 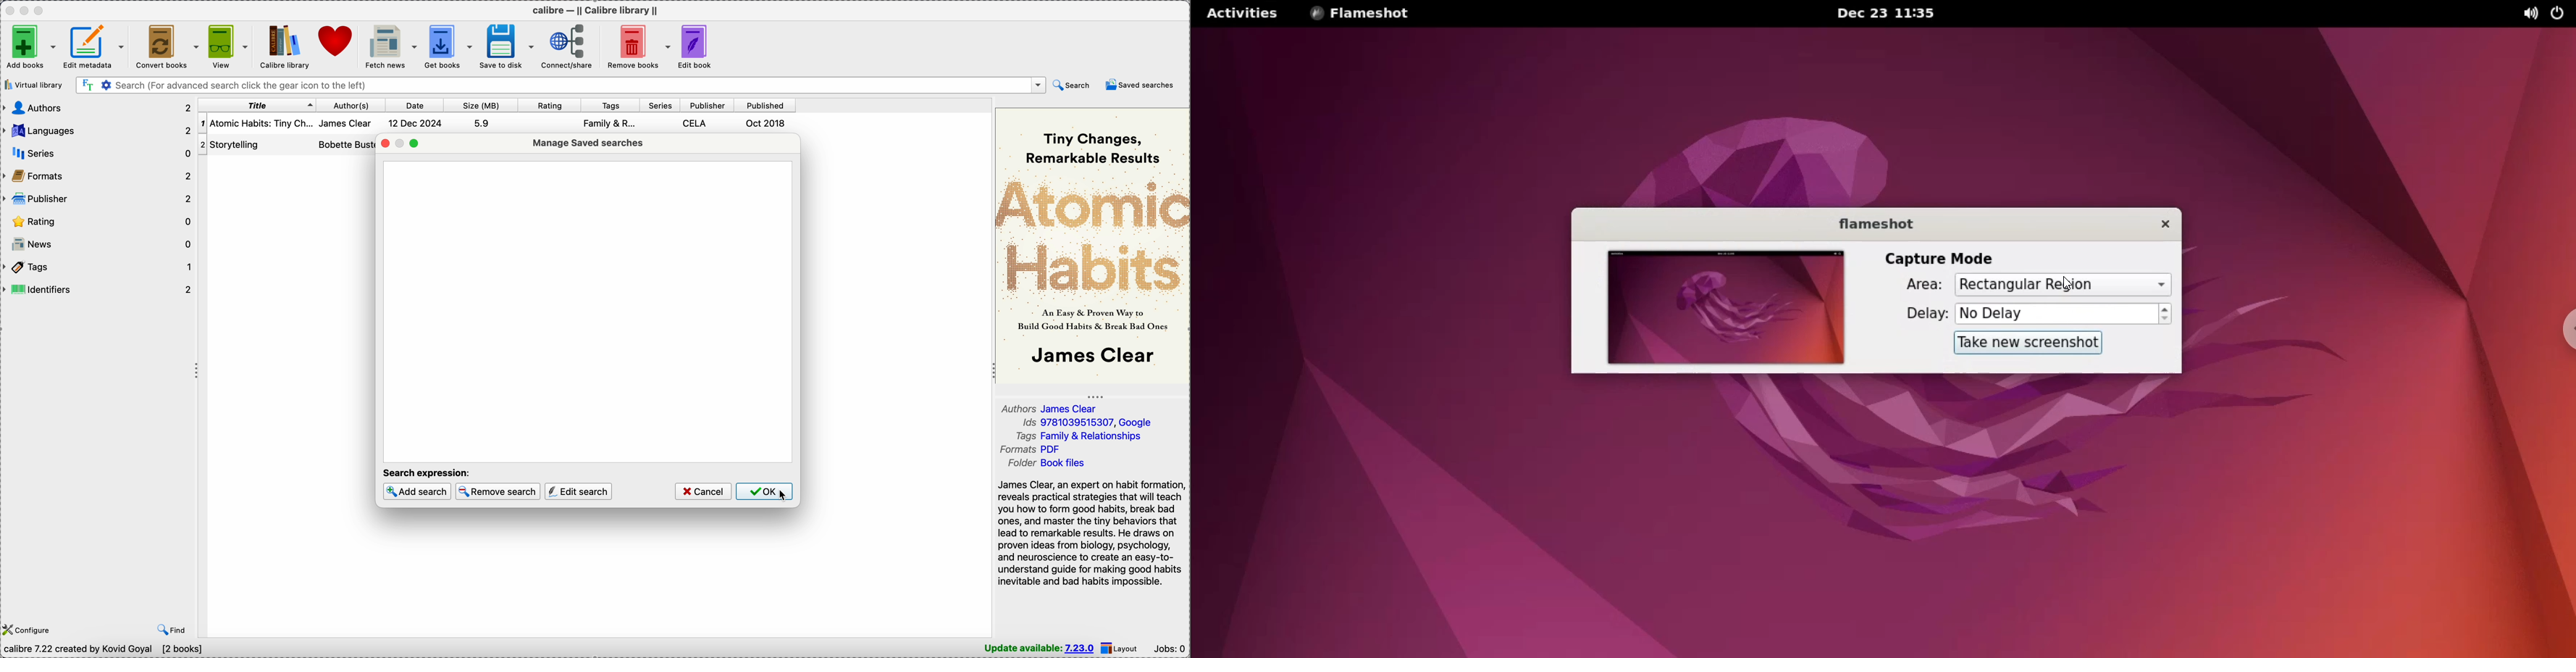 What do you see at coordinates (283, 46) in the screenshot?
I see `Calibre library` at bounding box center [283, 46].